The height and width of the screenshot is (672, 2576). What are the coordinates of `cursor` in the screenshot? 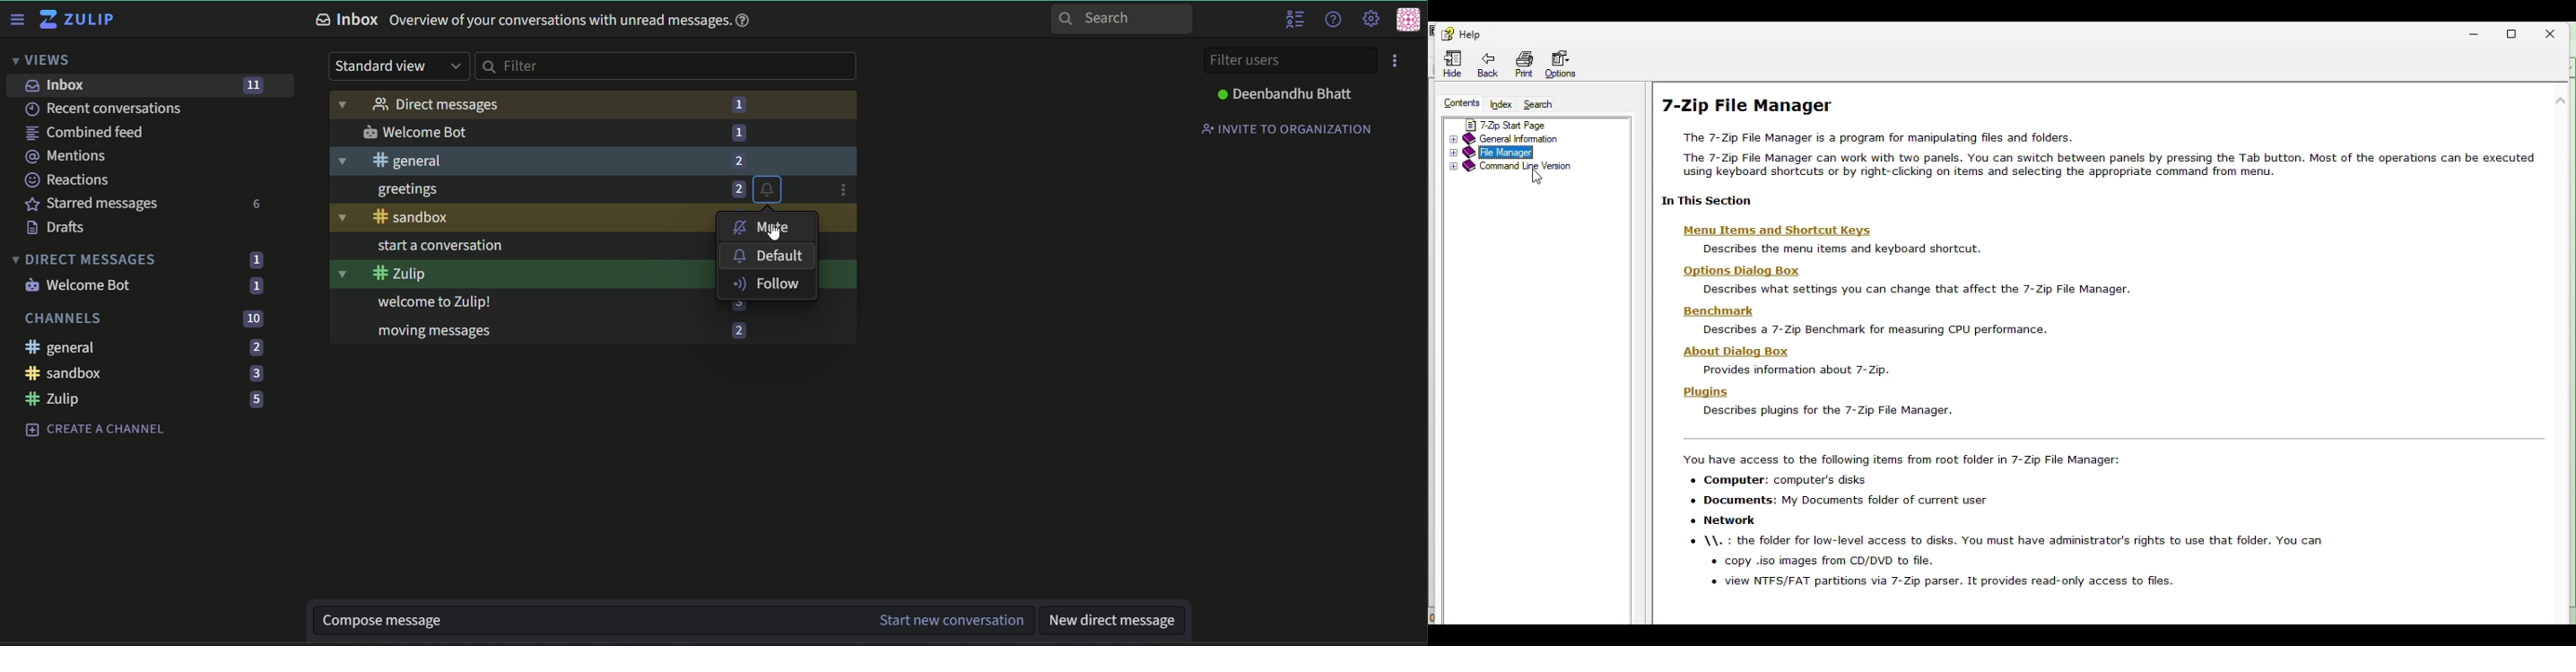 It's located at (1540, 176).